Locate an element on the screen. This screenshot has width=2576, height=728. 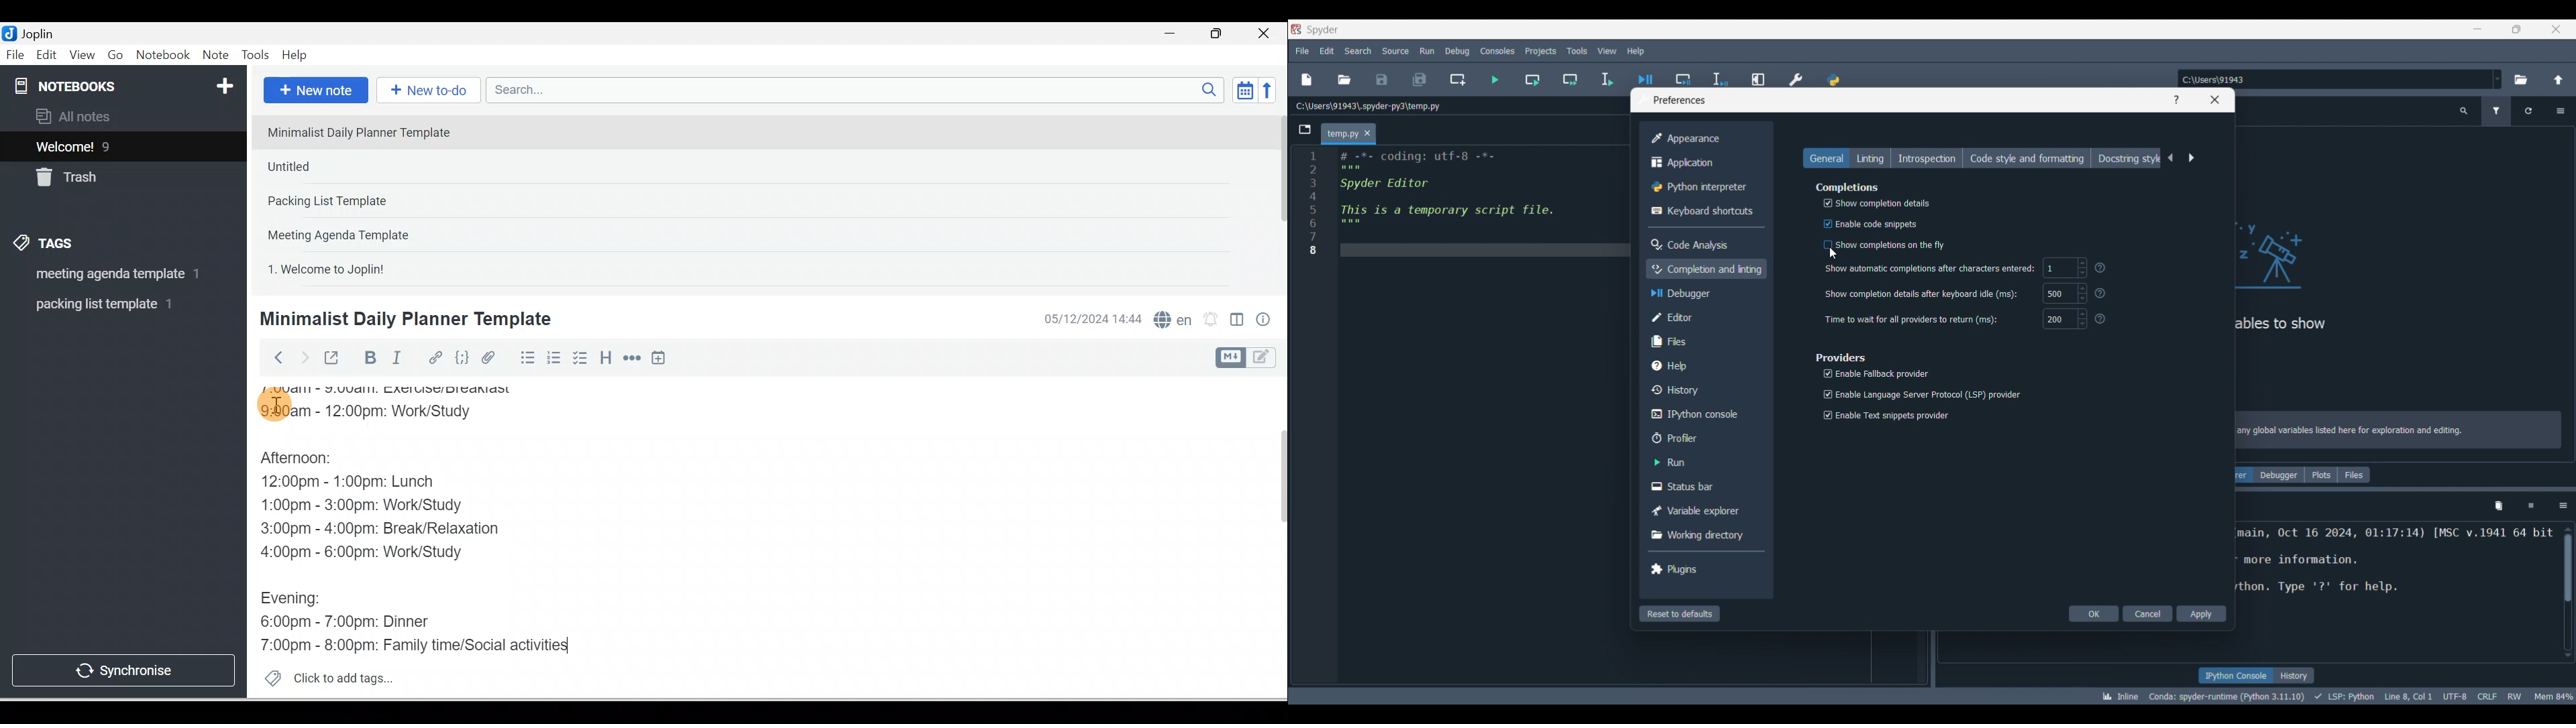
Search bar is located at coordinates (859, 90).